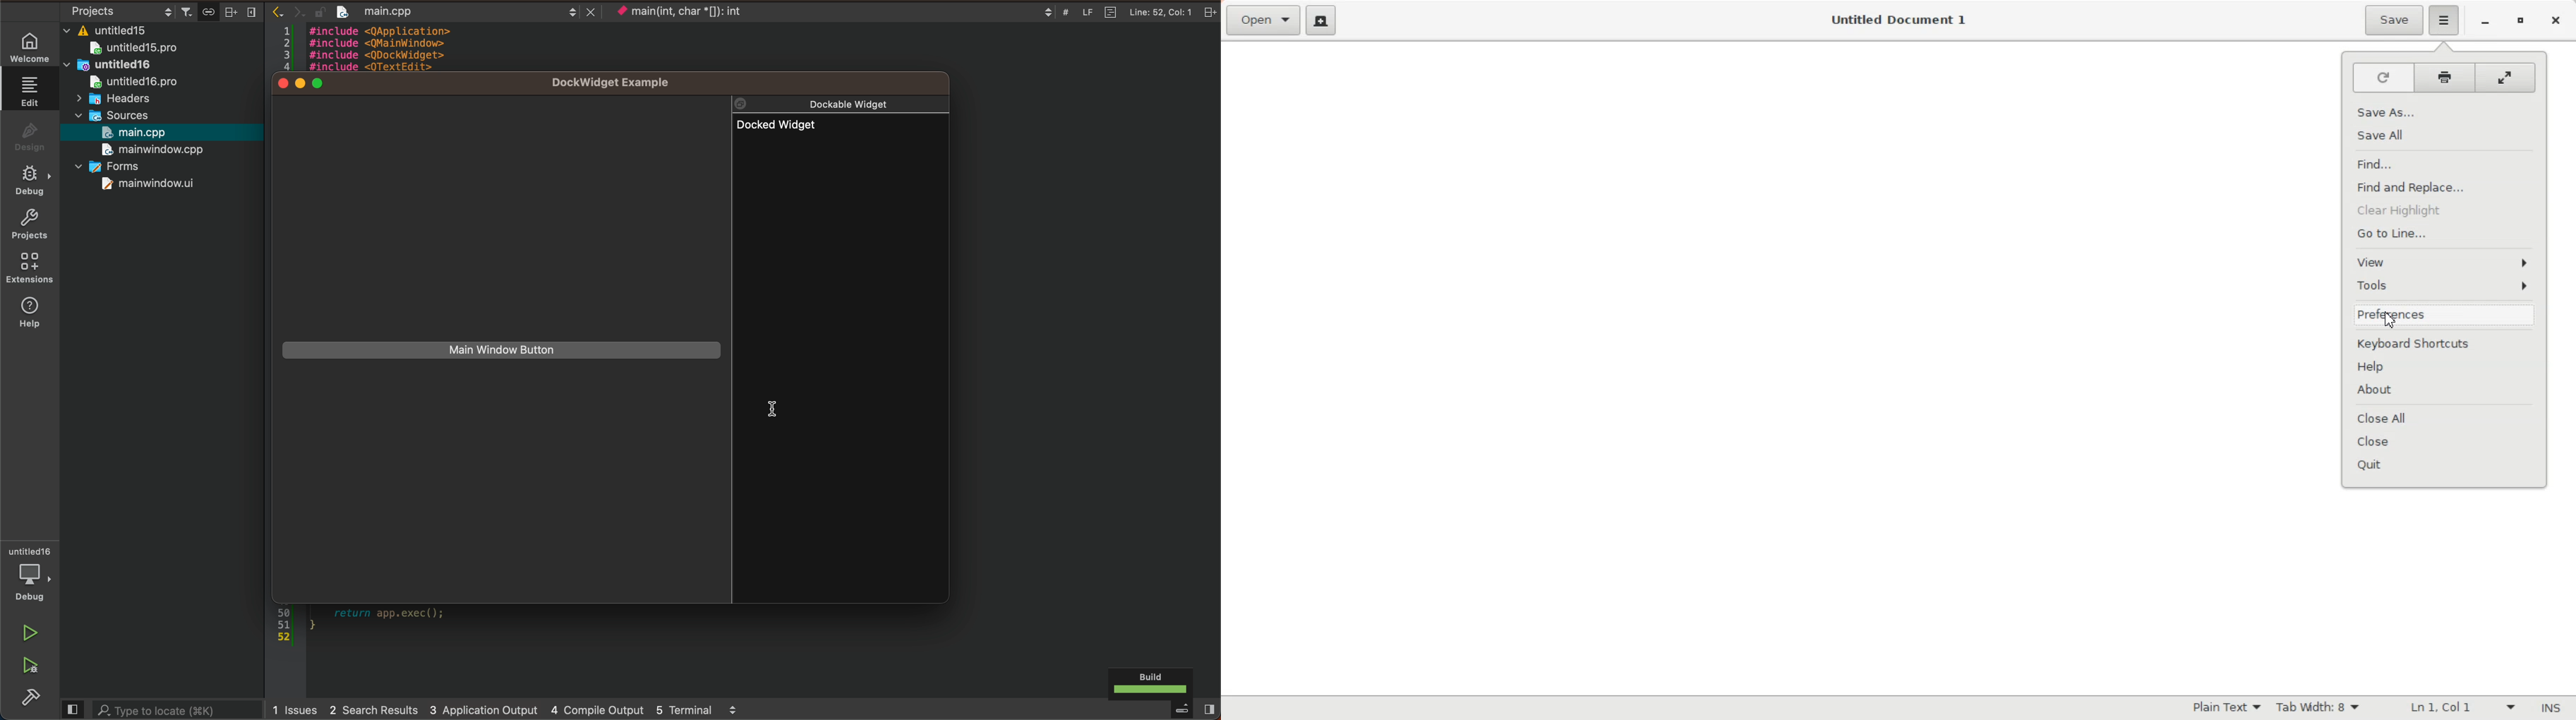 This screenshot has height=728, width=2576. What do you see at coordinates (32, 179) in the screenshot?
I see `debug` at bounding box center [32, 179].